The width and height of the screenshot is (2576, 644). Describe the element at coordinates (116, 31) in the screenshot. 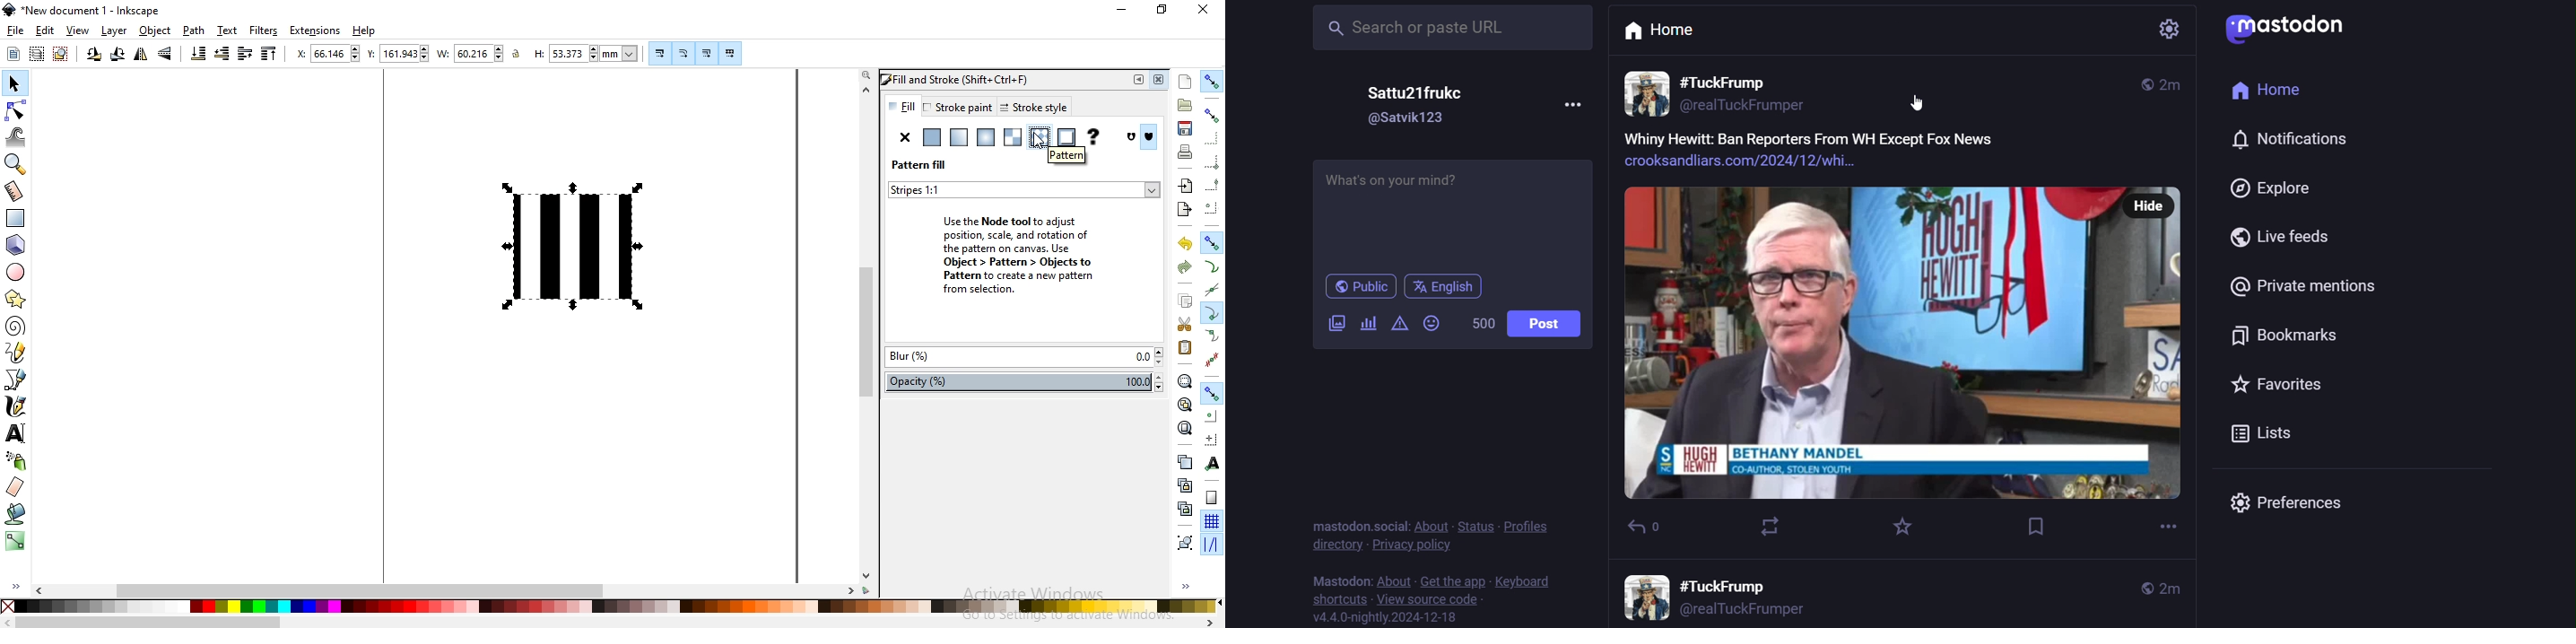

I see `layer` at that location.